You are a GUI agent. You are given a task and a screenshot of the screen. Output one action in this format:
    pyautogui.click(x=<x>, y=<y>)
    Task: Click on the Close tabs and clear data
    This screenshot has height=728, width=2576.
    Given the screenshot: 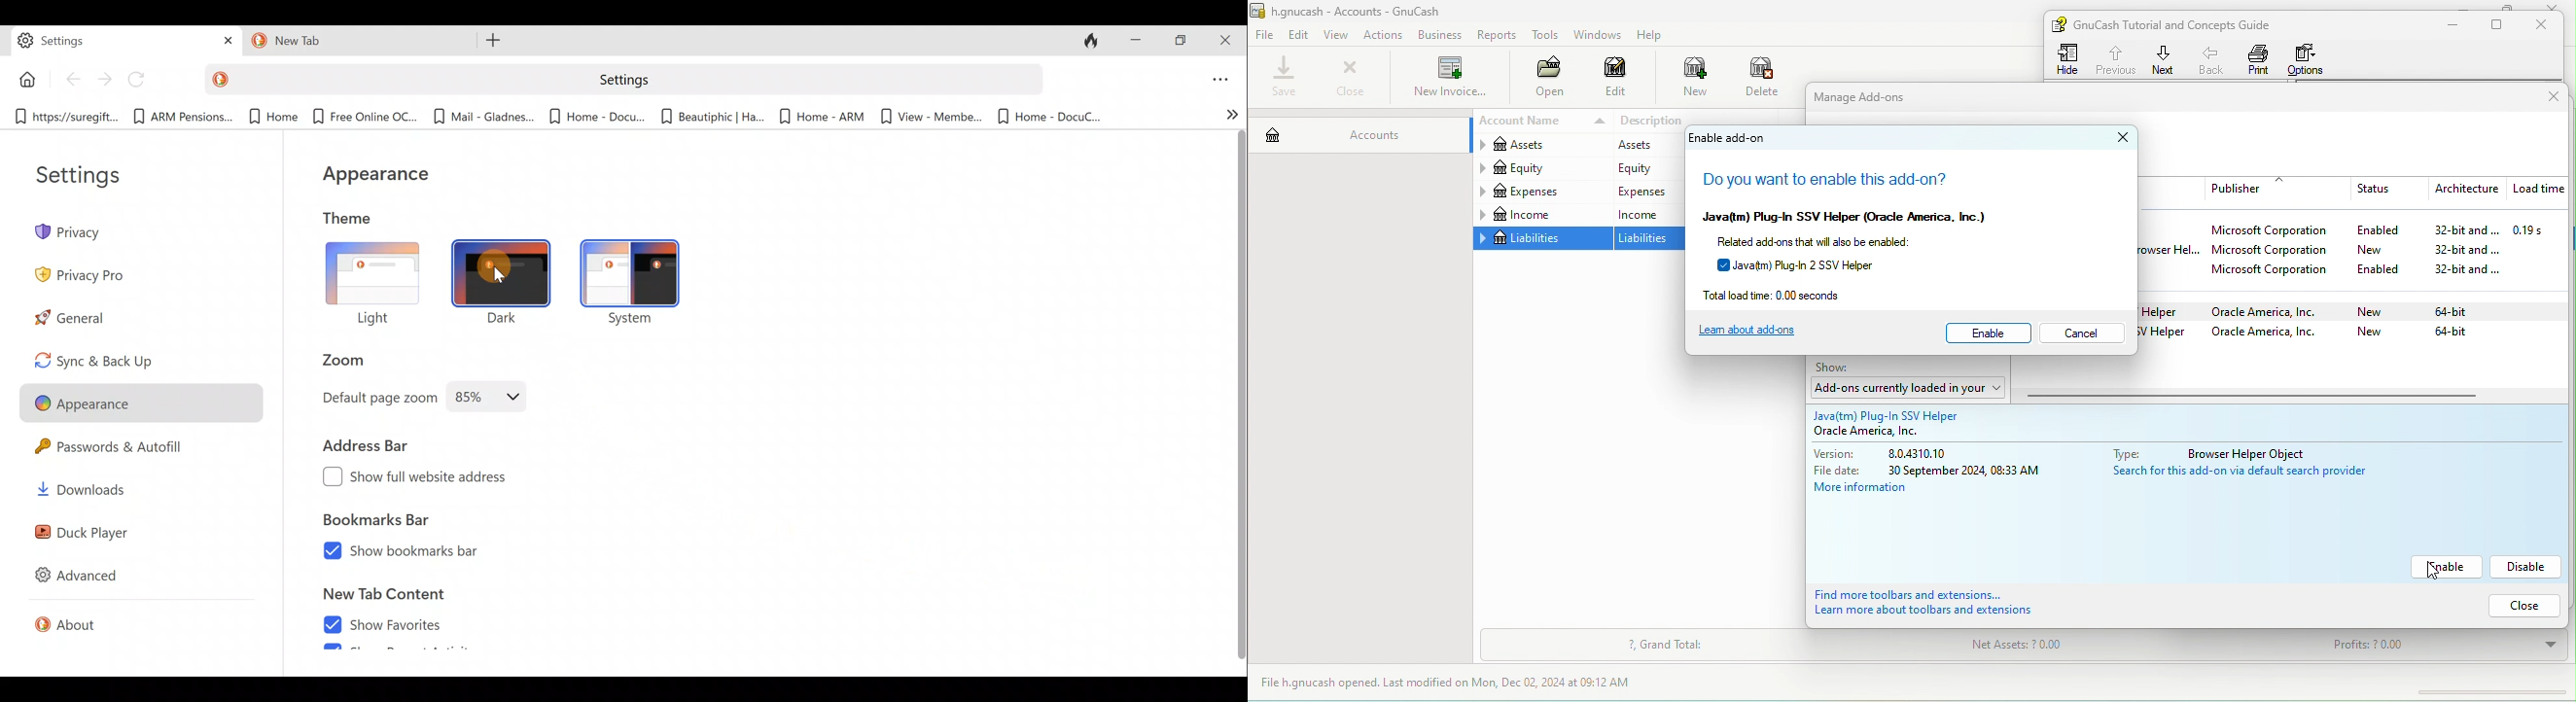 What is the action you would take?
    pyautogui.click(x=1092, y=40)
    